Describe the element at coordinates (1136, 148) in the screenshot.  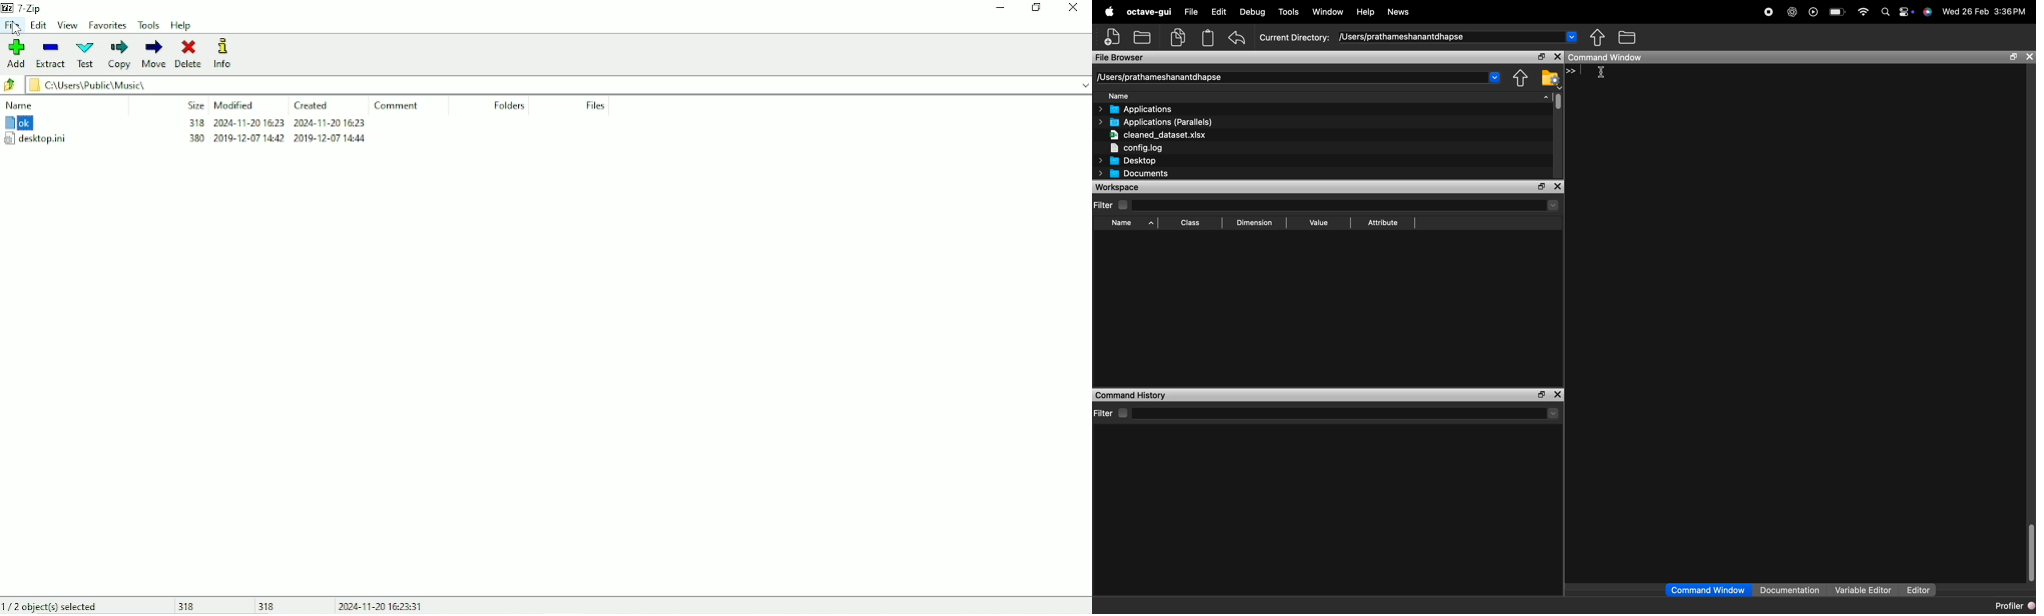
I see `config.log` at that location.